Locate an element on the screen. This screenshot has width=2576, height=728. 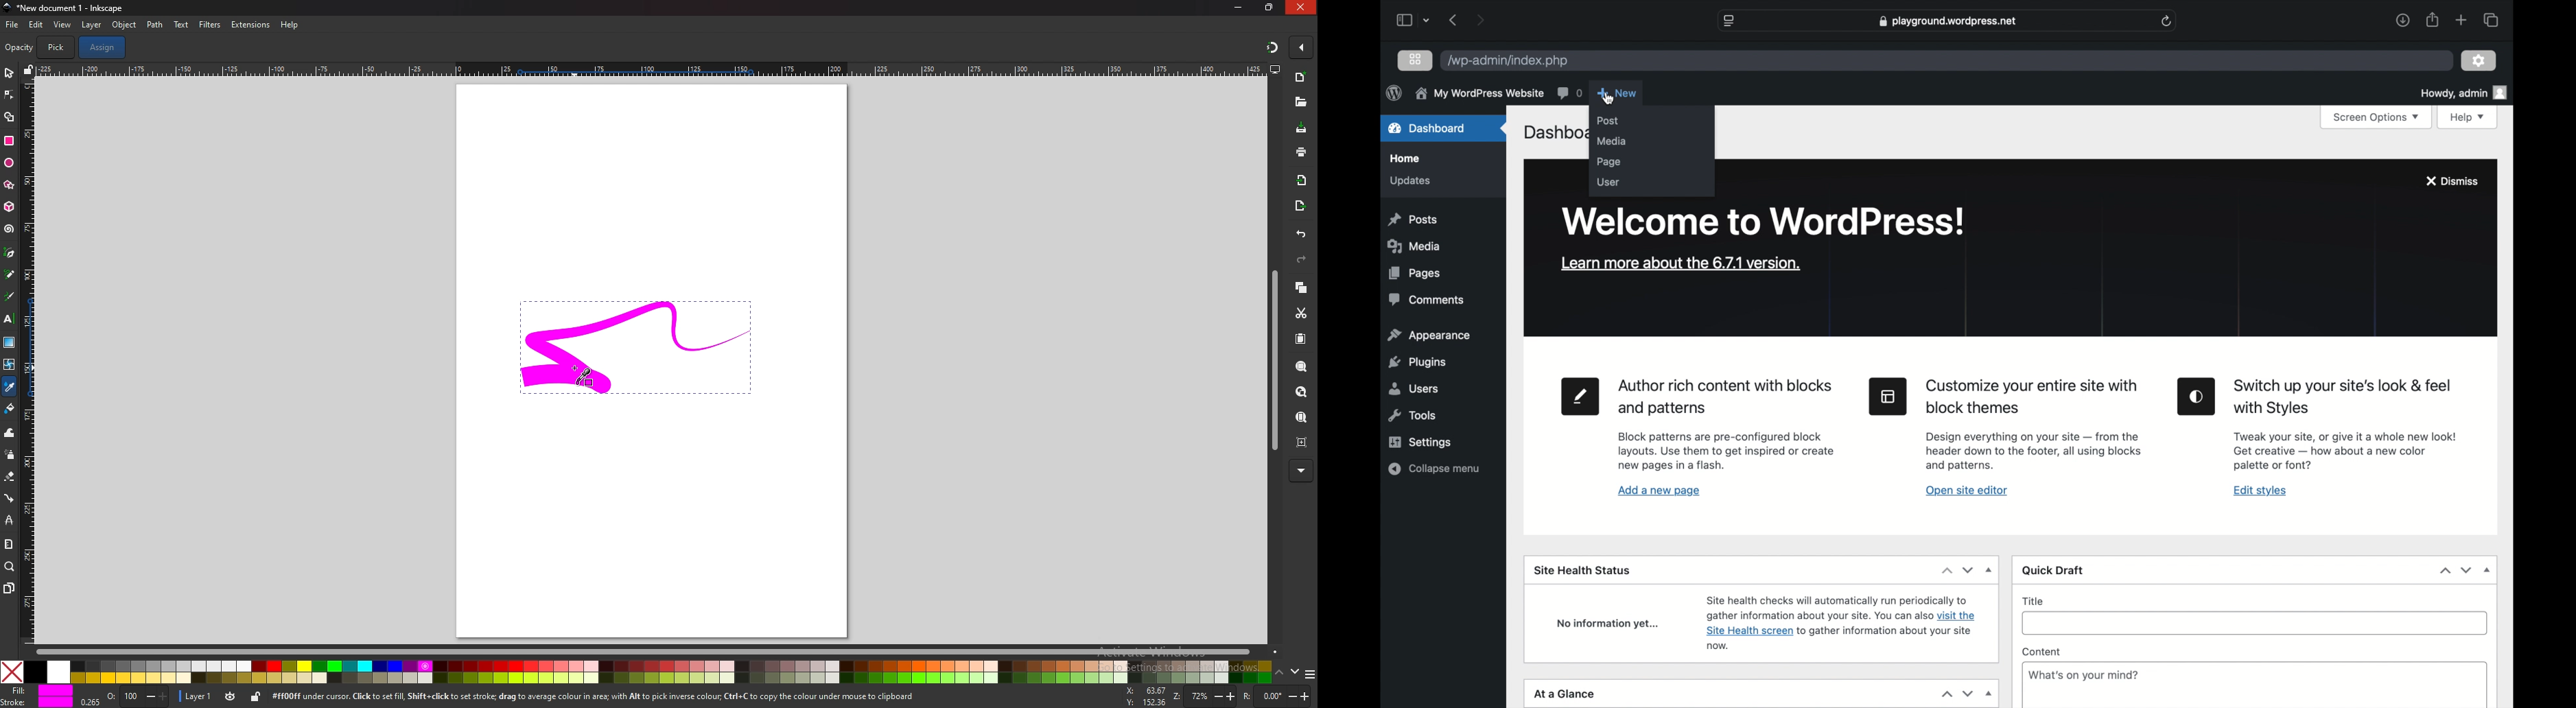
info is located at coordinates (597, 695).